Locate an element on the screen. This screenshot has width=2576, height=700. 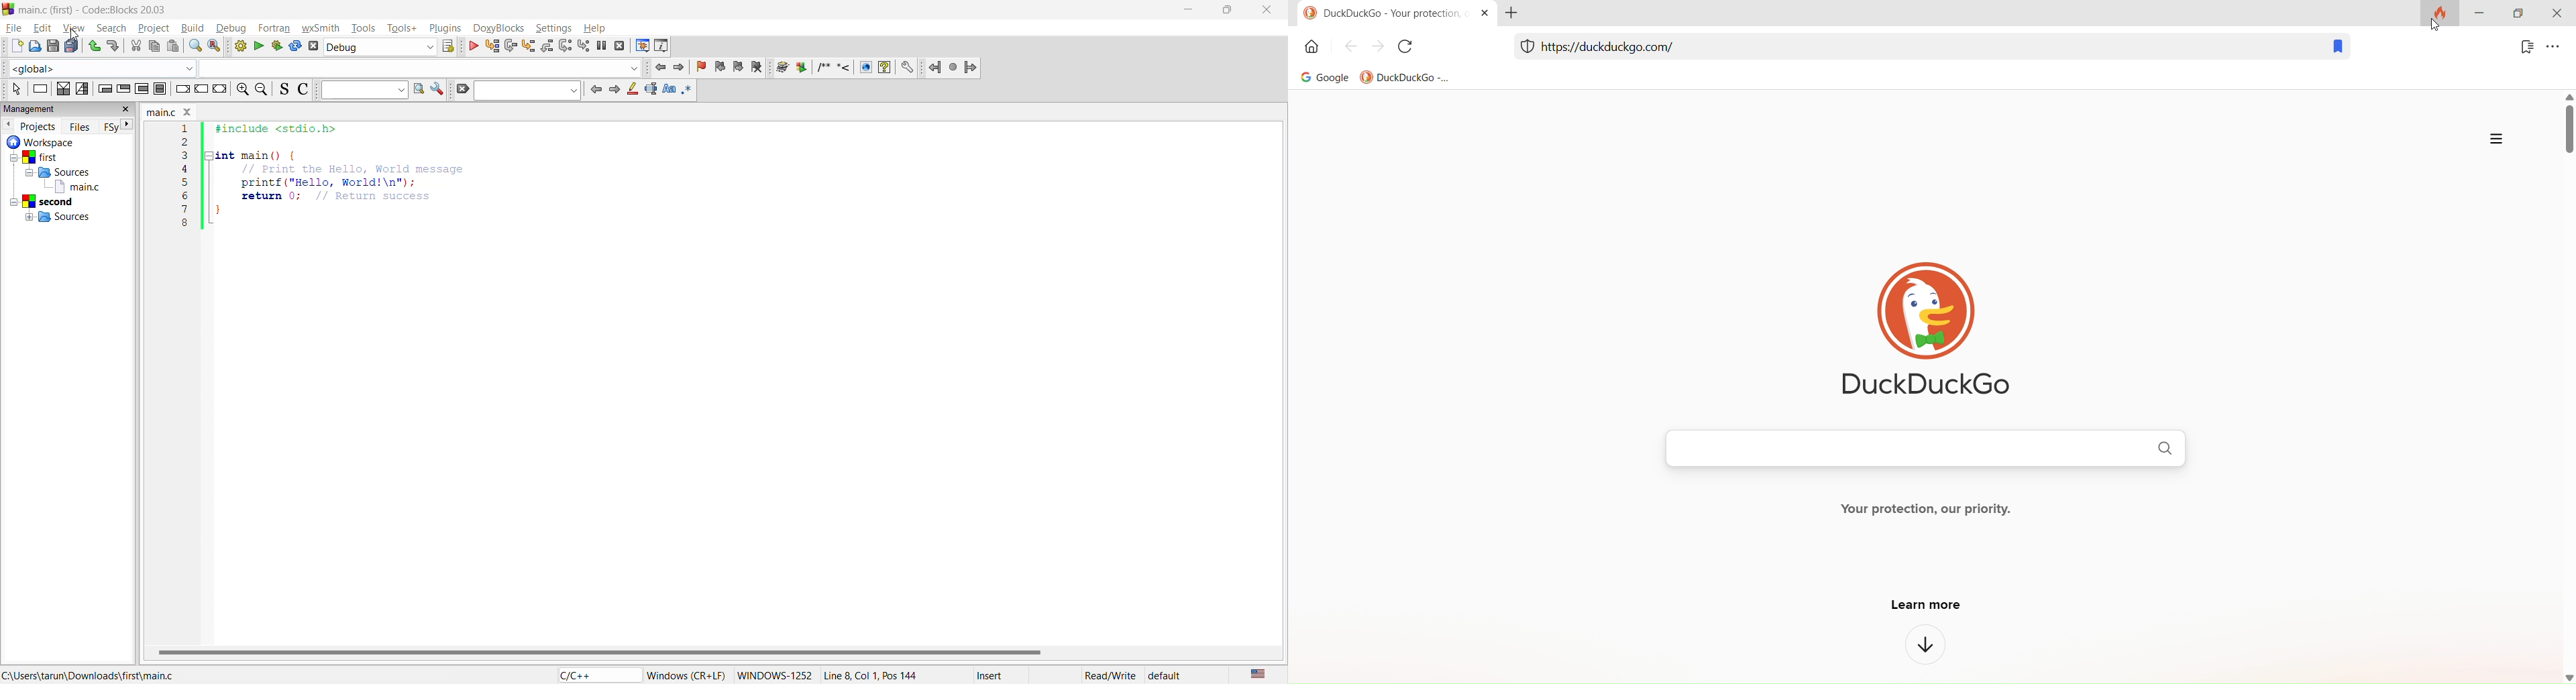
break debugger is located at coordinates (604, 46).